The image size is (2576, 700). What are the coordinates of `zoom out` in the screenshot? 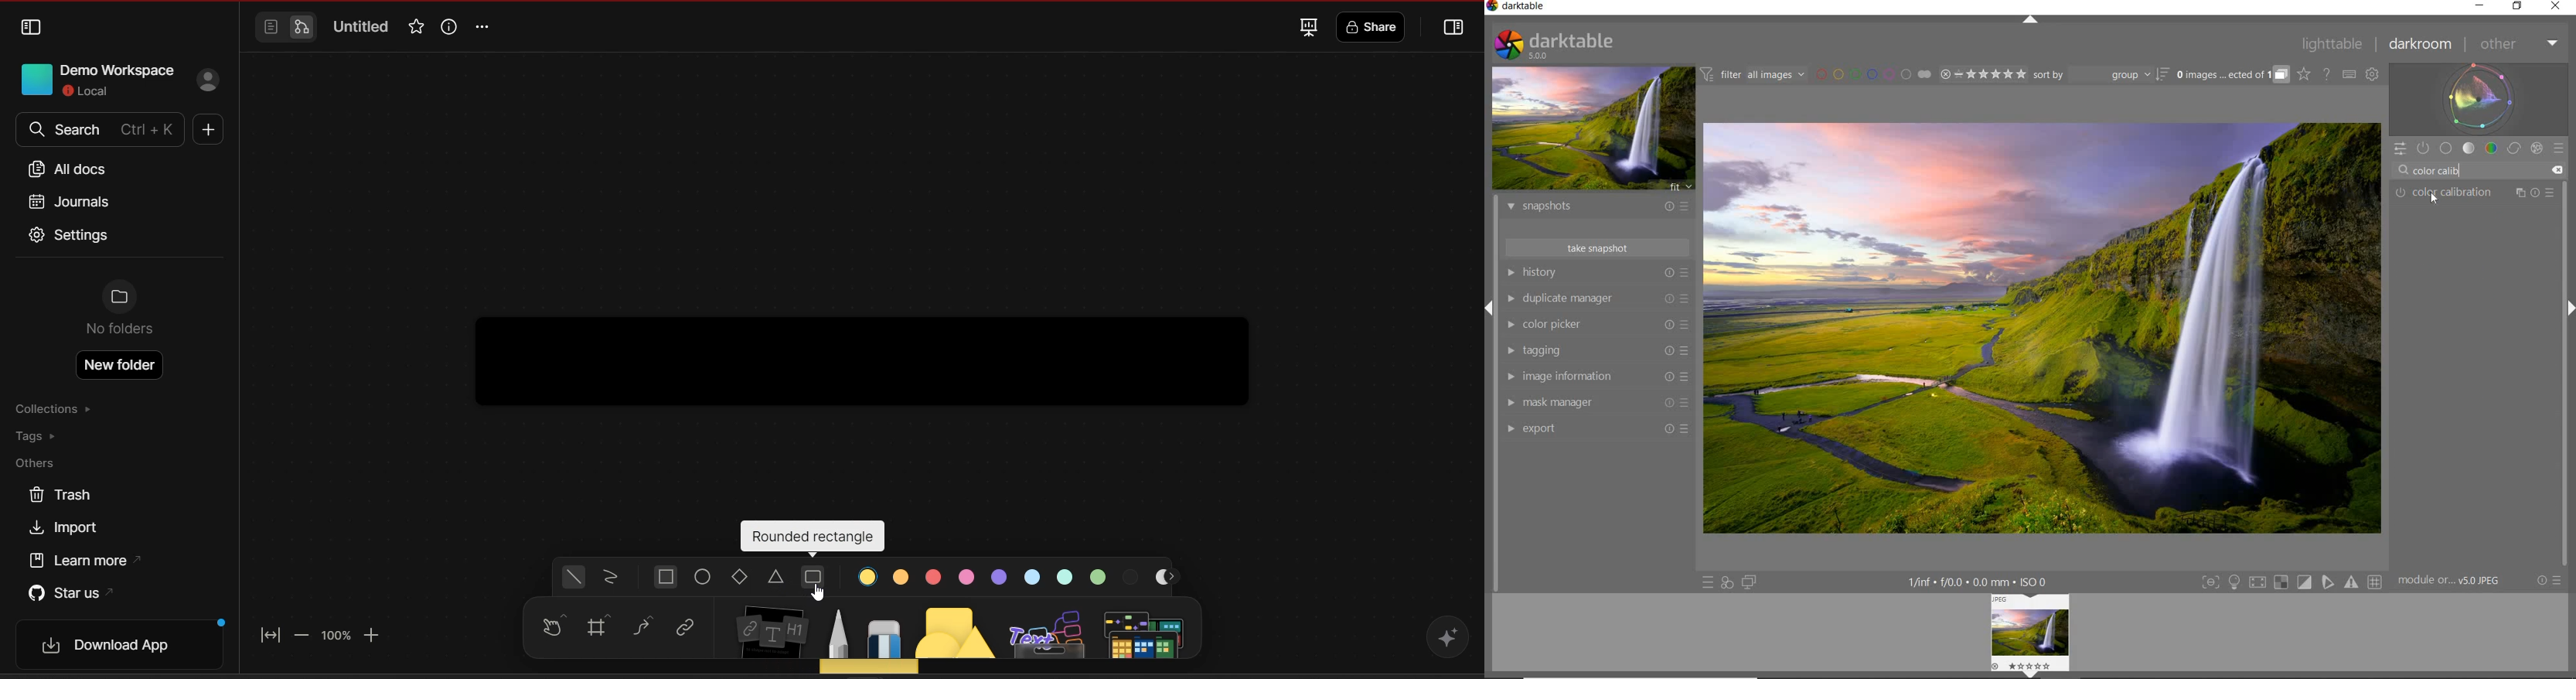 It's located at (302, 634).